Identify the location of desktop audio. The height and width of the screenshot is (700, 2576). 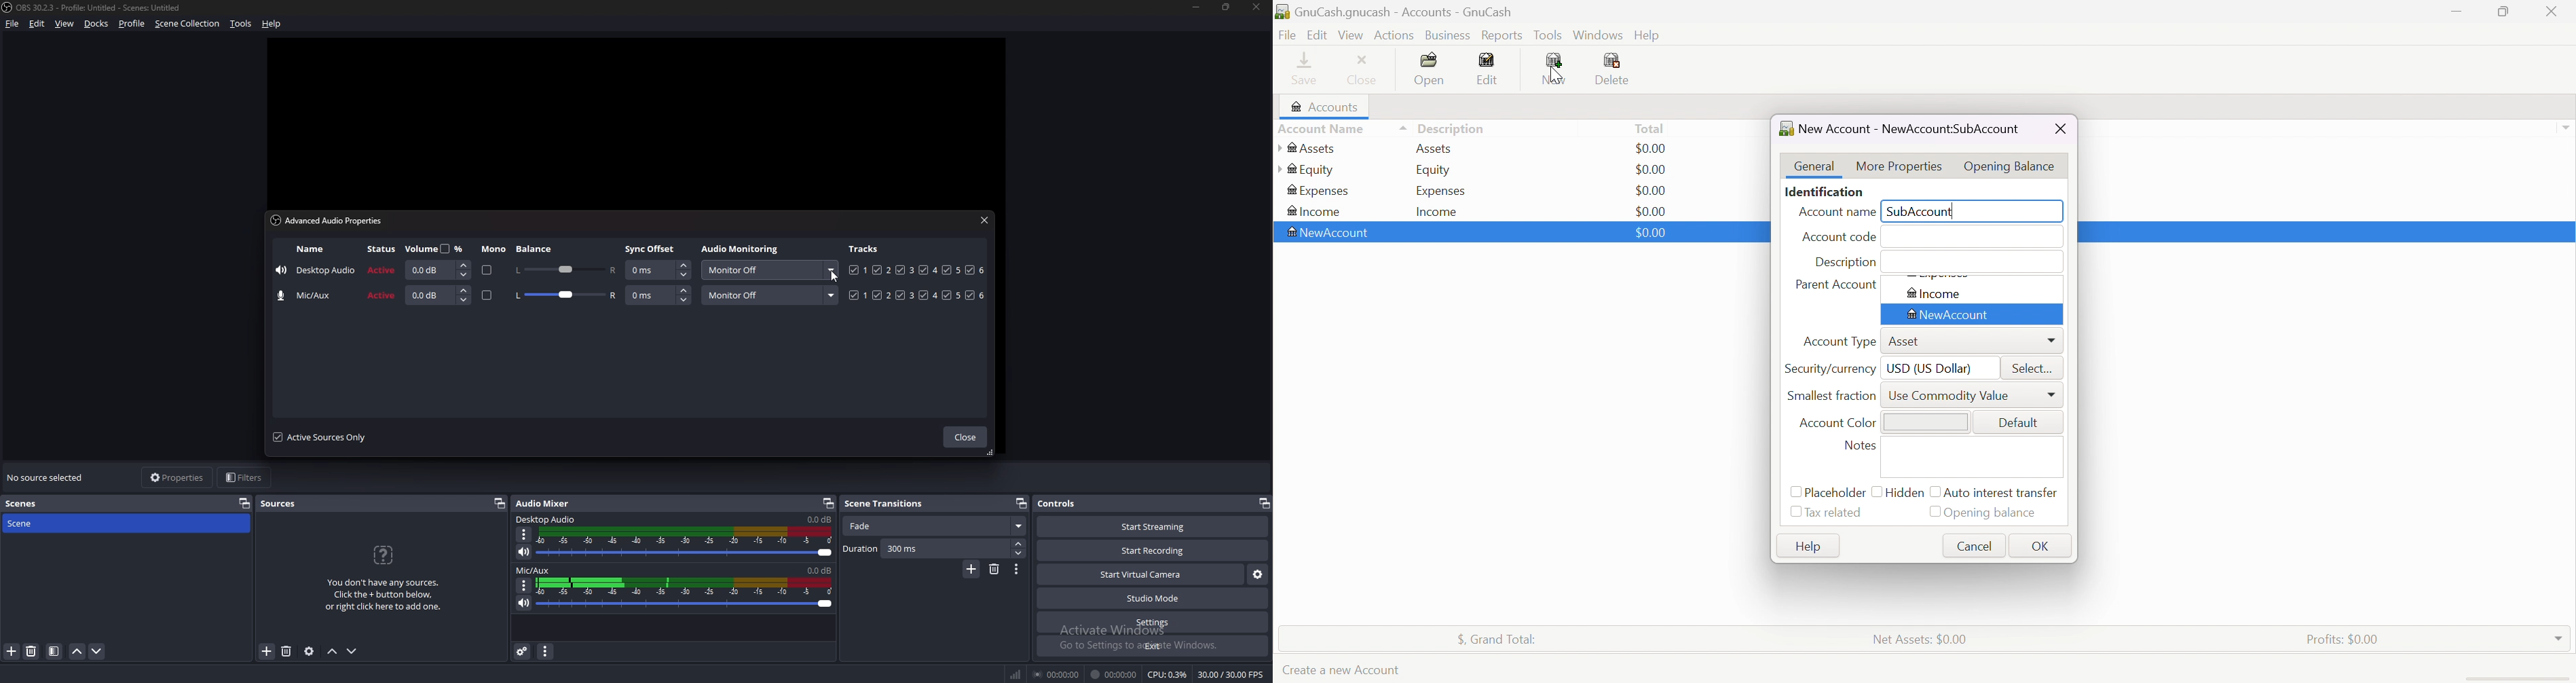
(548, 520).